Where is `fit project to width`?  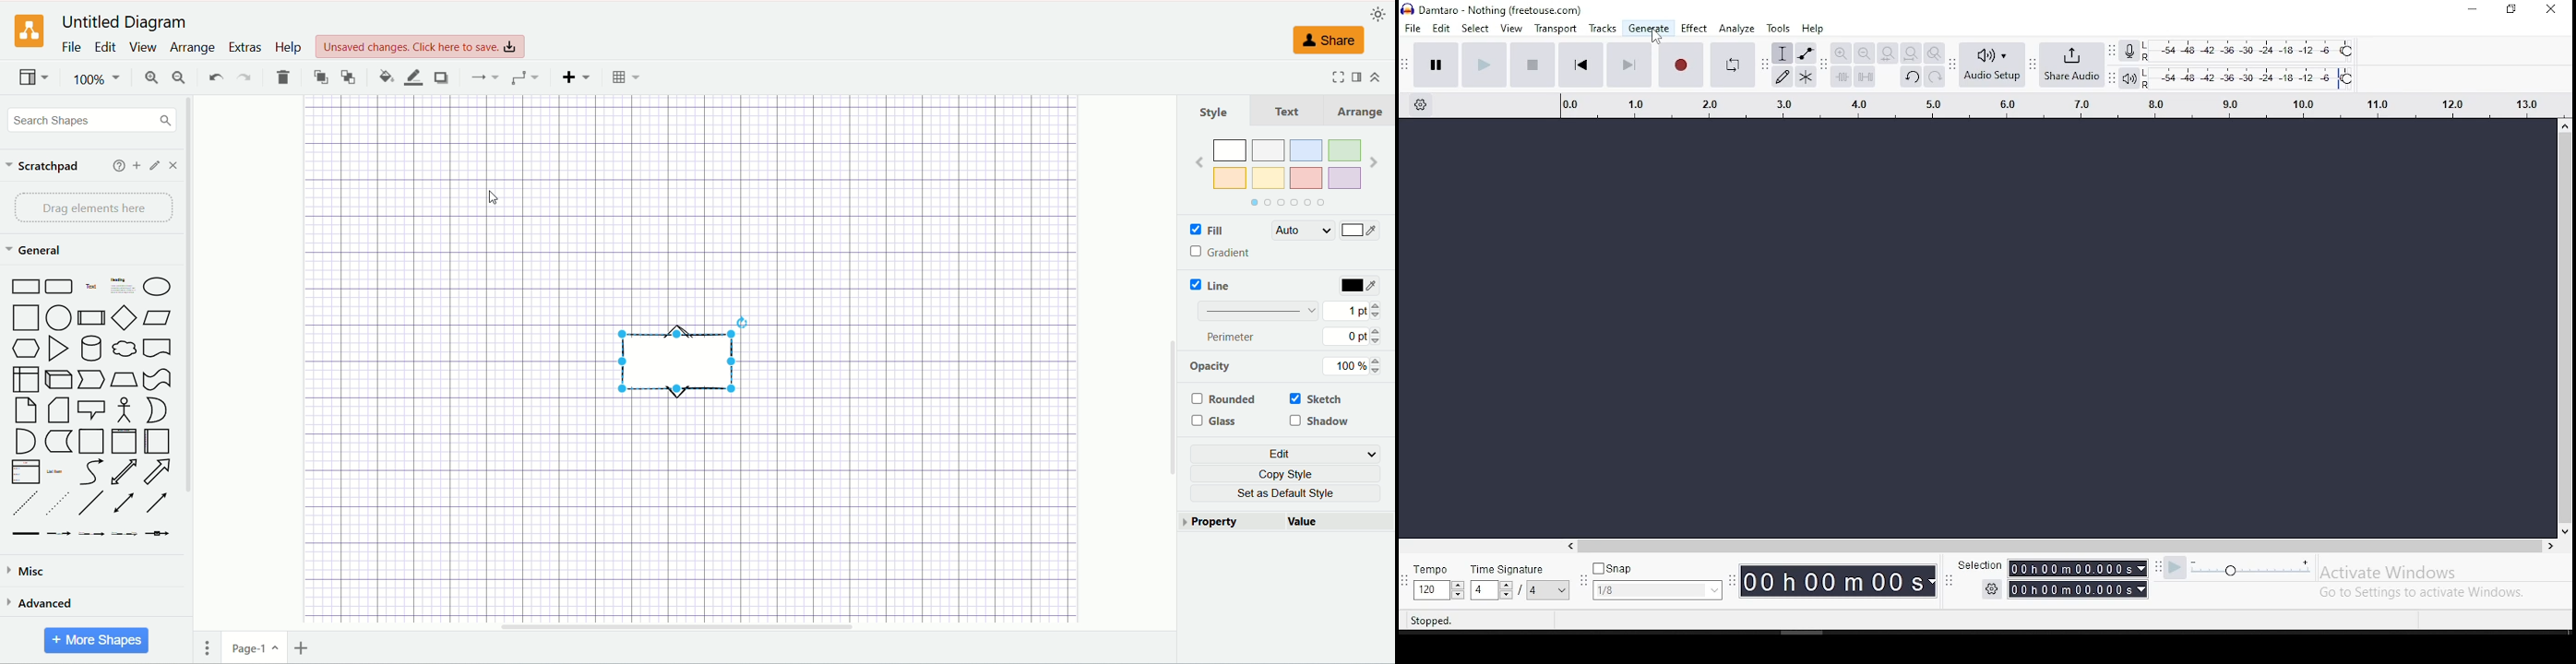 fit project to width is located at coordinates (1910, 53).